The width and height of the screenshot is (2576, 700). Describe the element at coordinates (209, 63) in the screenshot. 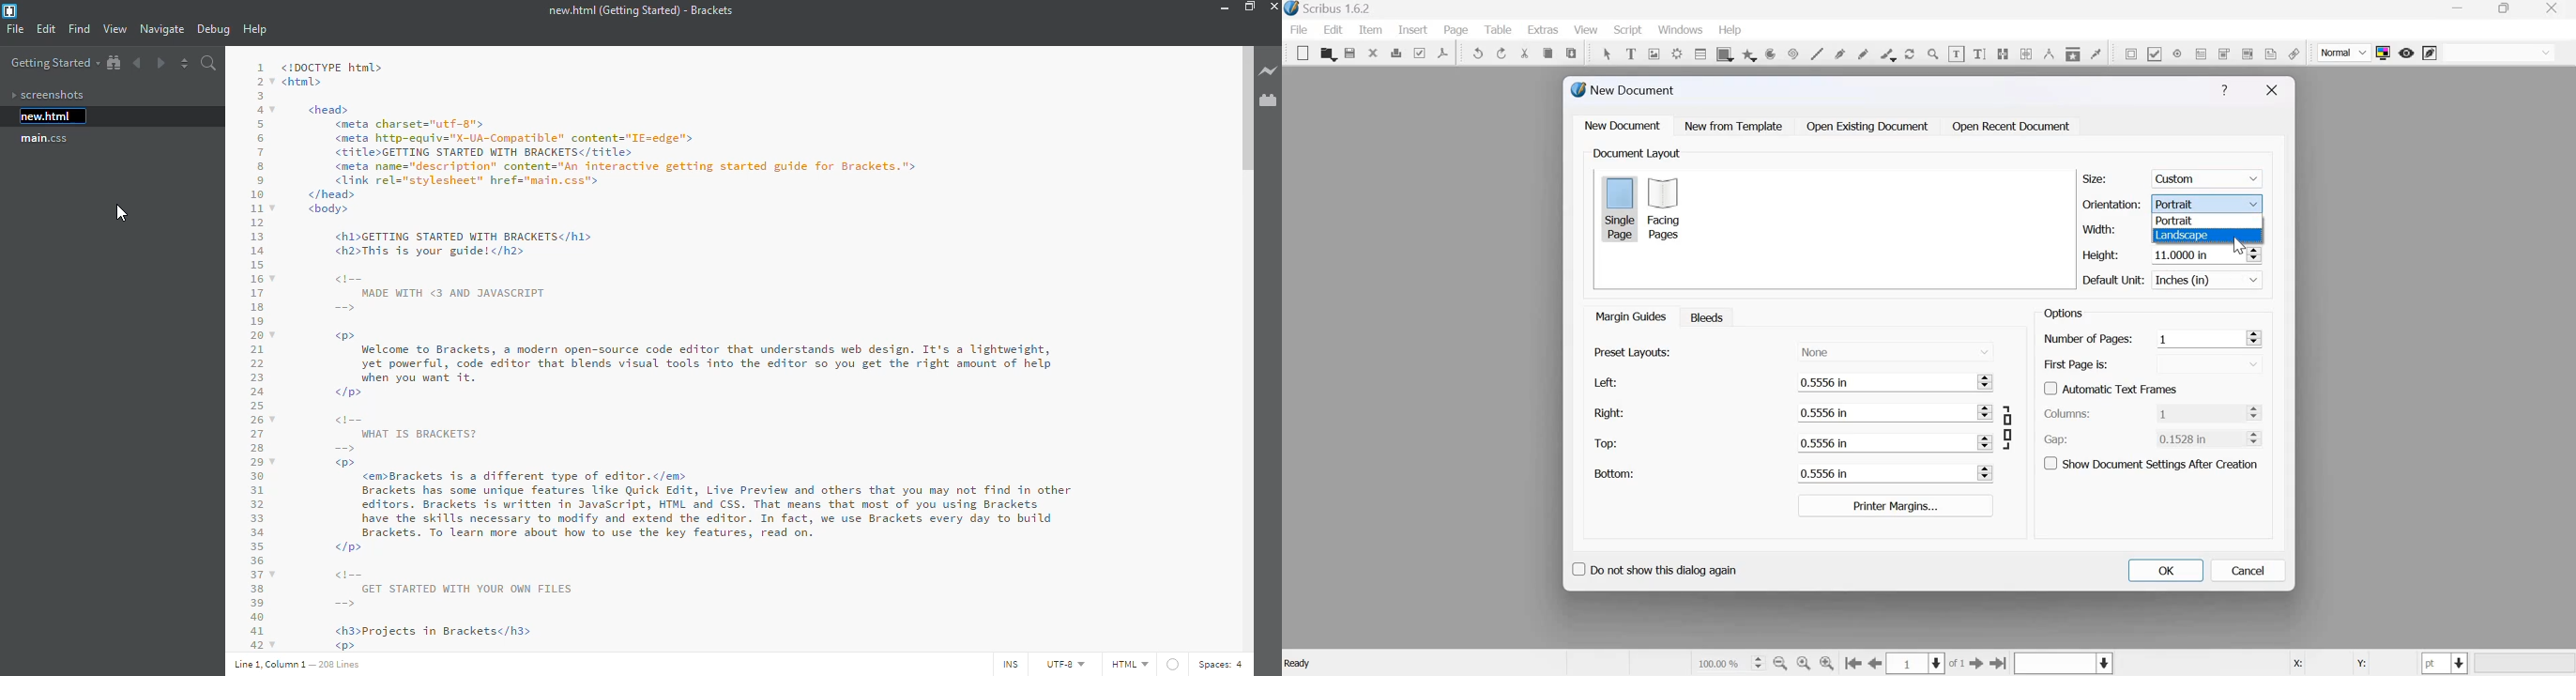

I see `search` at that location.